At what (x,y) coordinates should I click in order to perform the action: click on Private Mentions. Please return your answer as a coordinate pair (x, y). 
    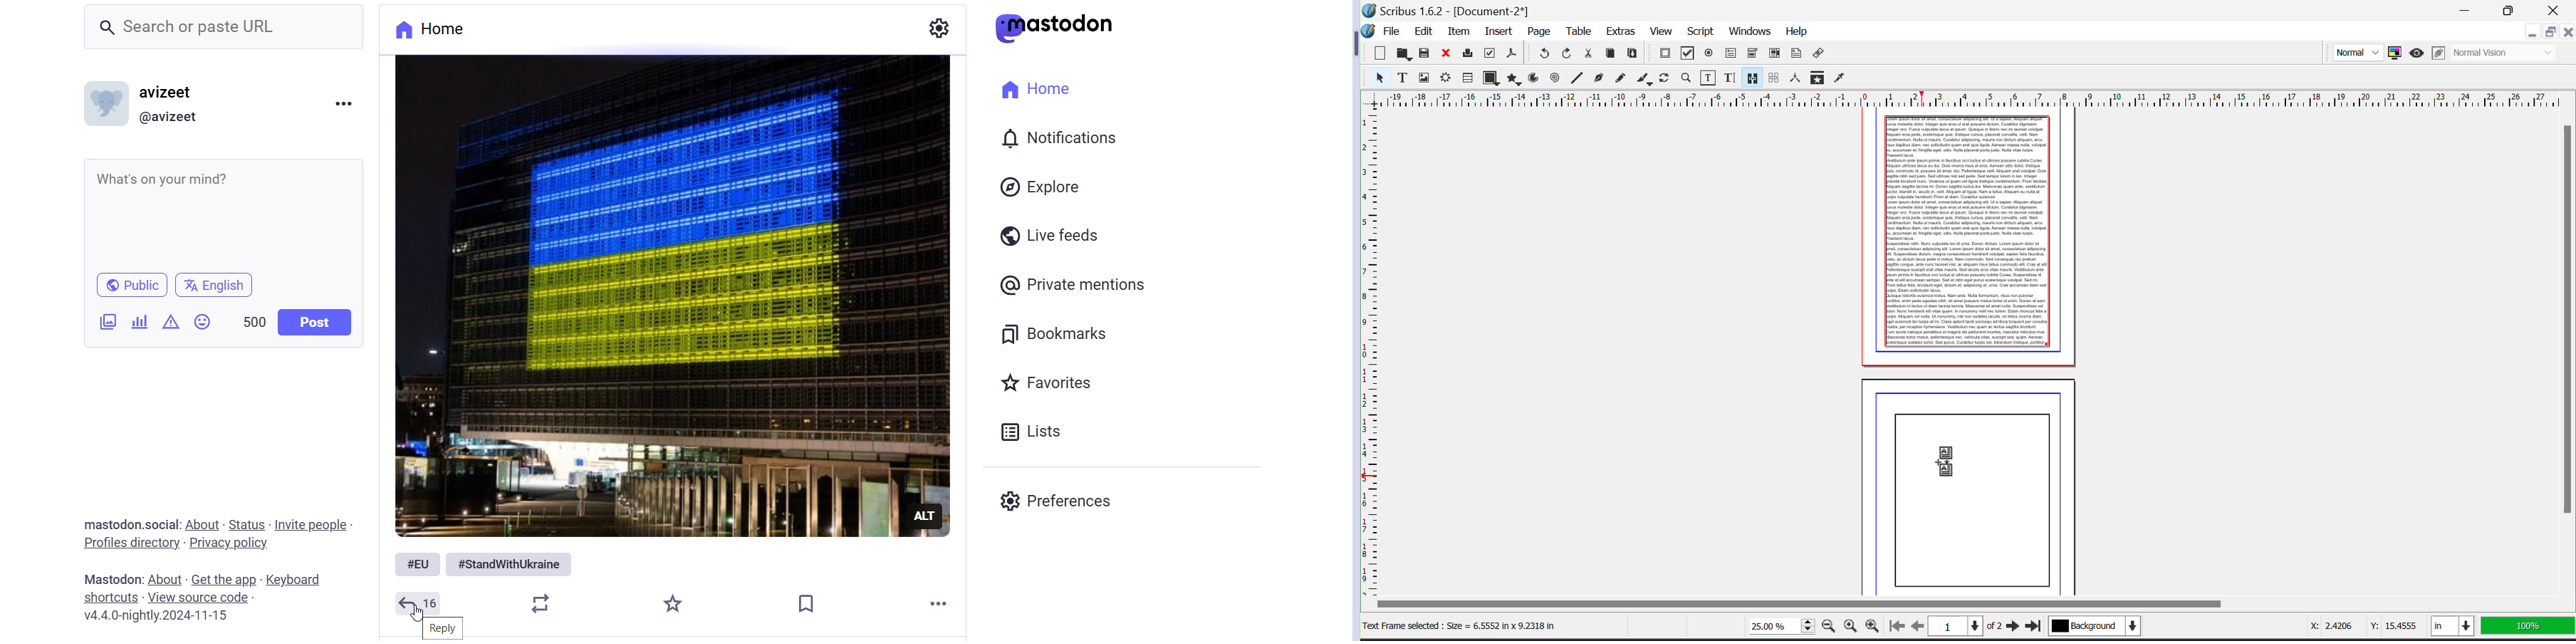
    Looking at the image, I should click on (1078, 284).